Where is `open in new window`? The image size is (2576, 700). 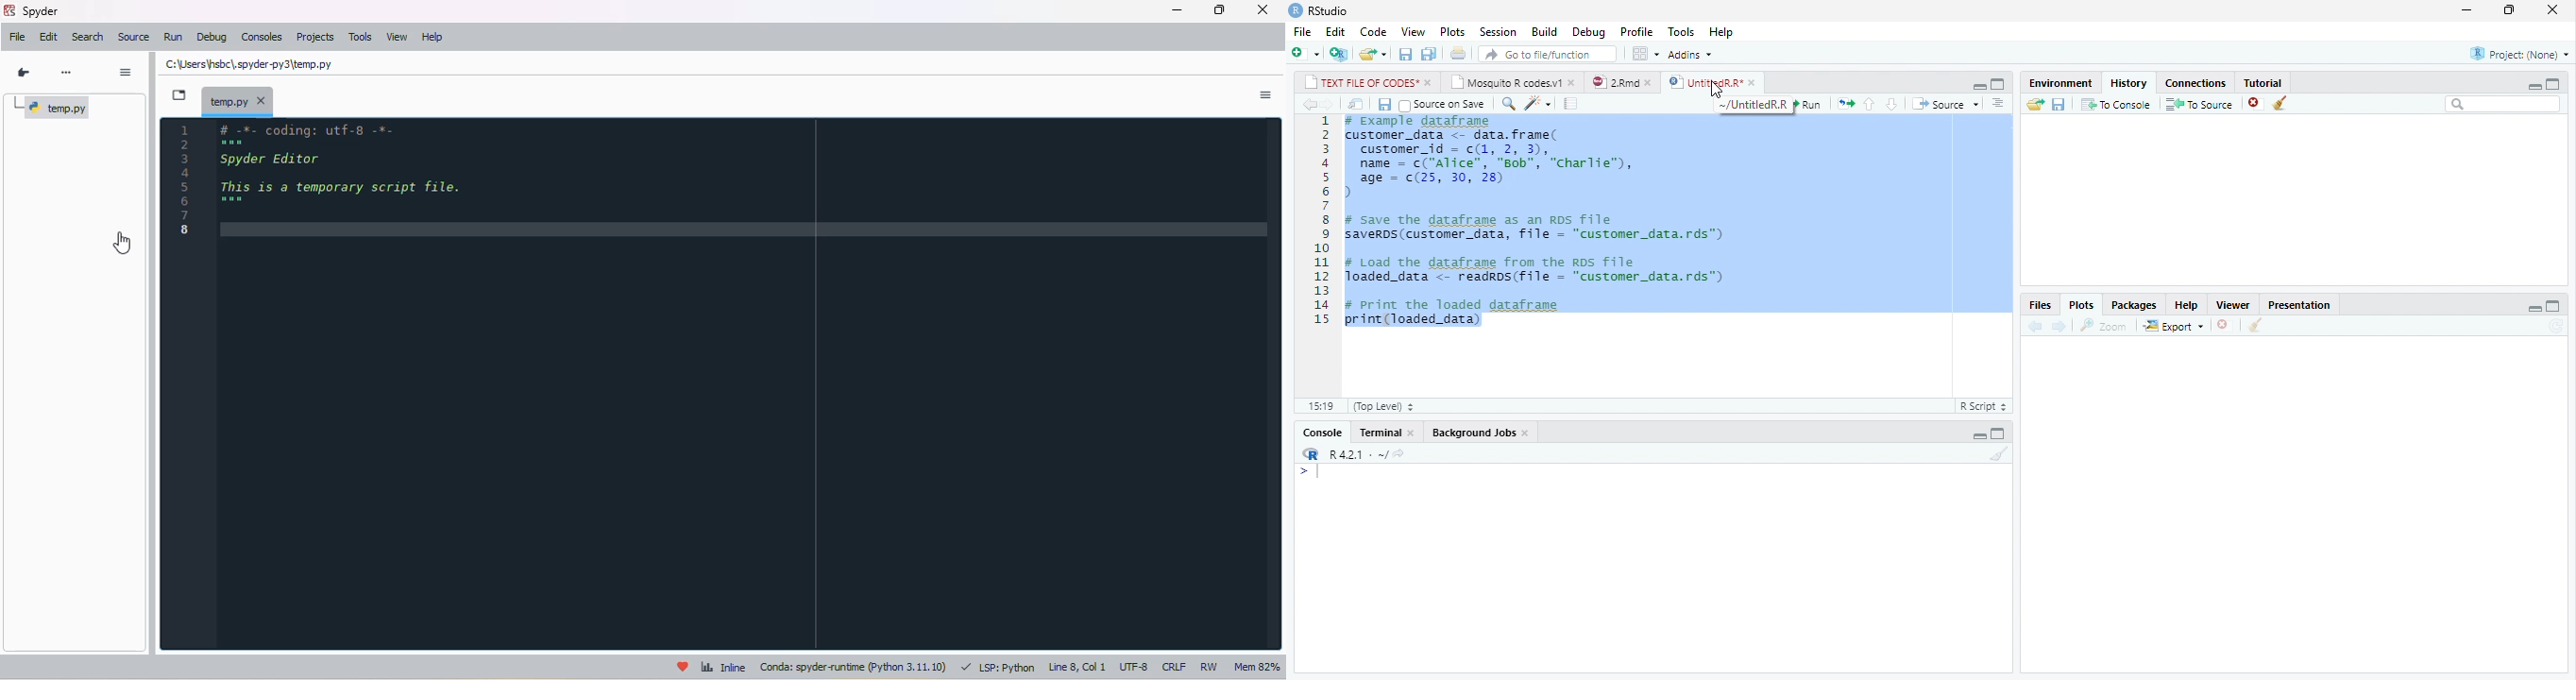
open in new window is located at coordinates (1357, 105).